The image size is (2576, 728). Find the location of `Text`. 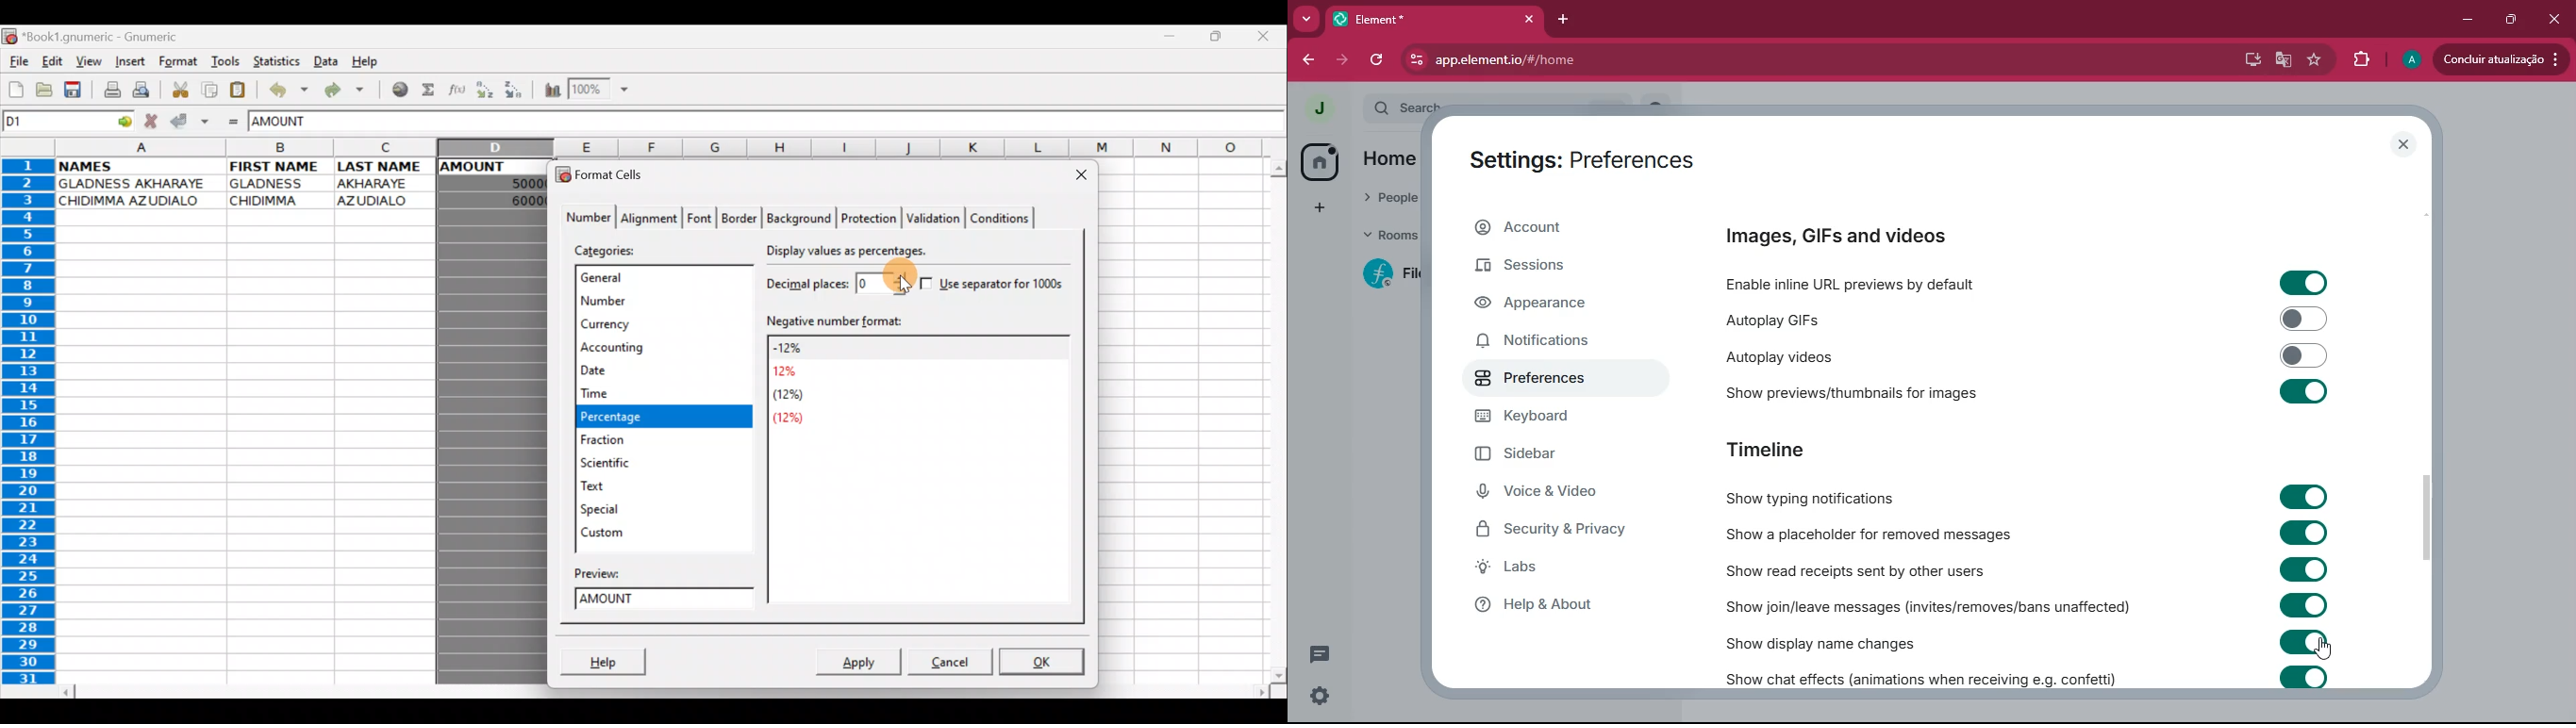

Text is located at coordinates (608, 486).